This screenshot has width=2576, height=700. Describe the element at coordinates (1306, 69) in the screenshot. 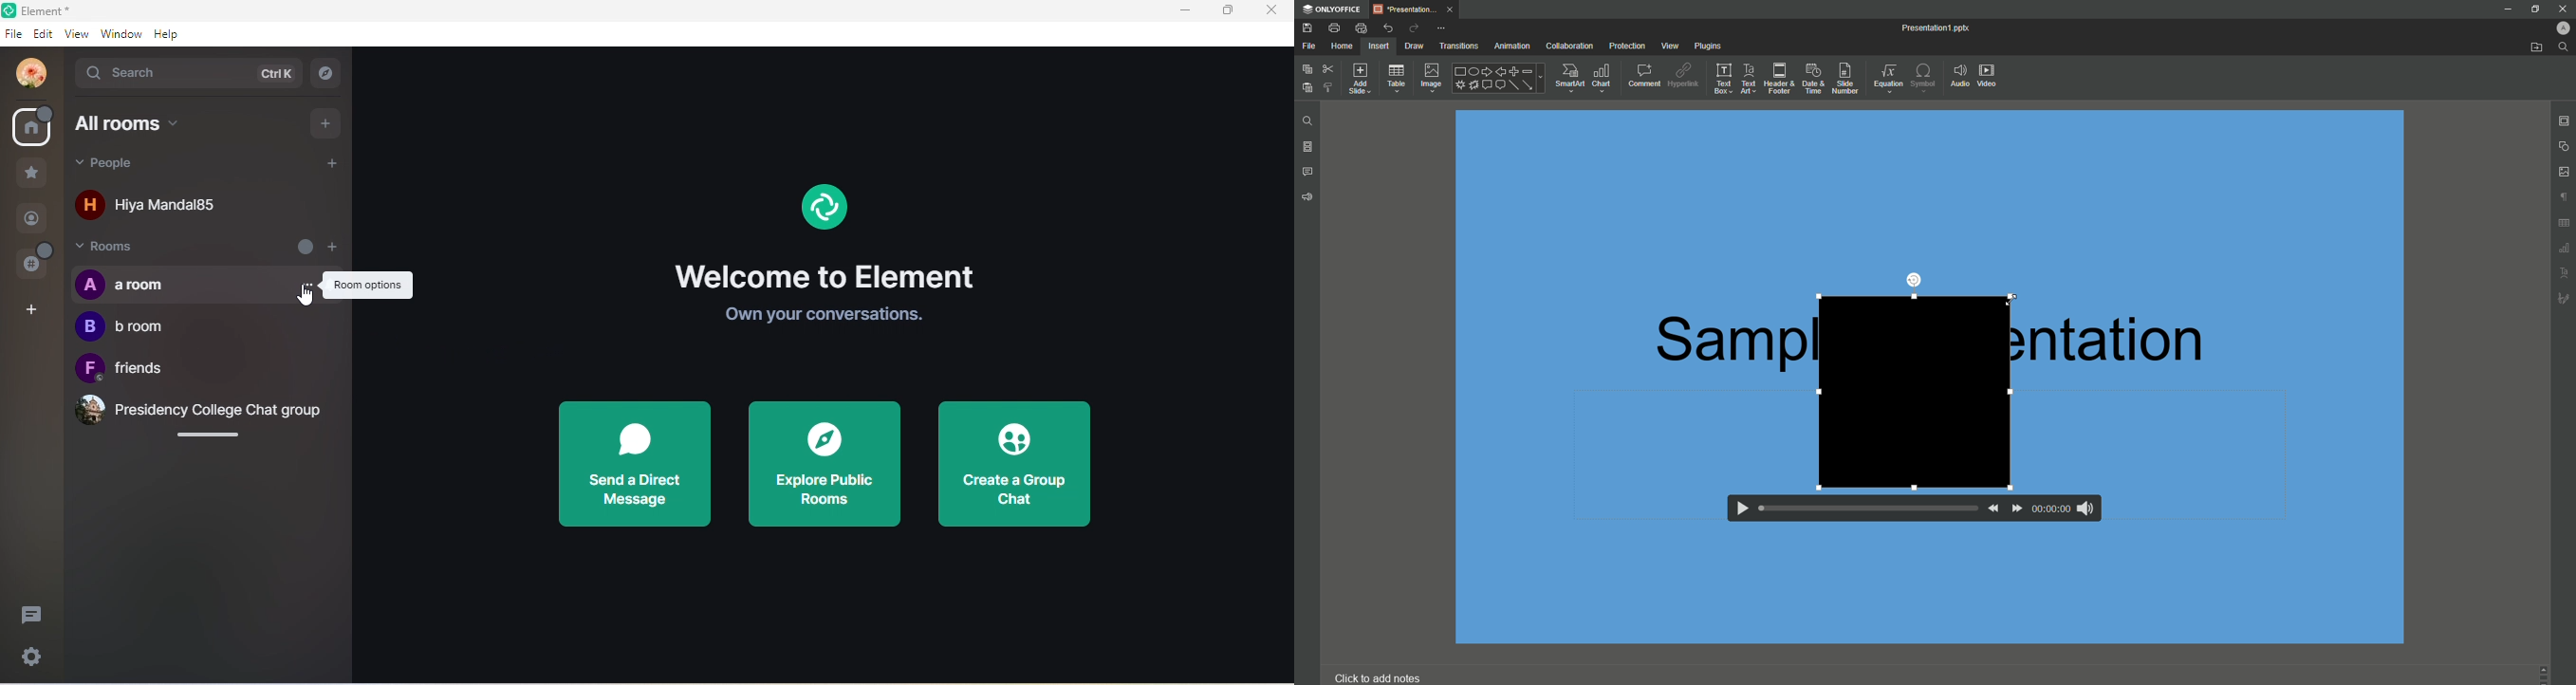

I see `Copy` at that location.